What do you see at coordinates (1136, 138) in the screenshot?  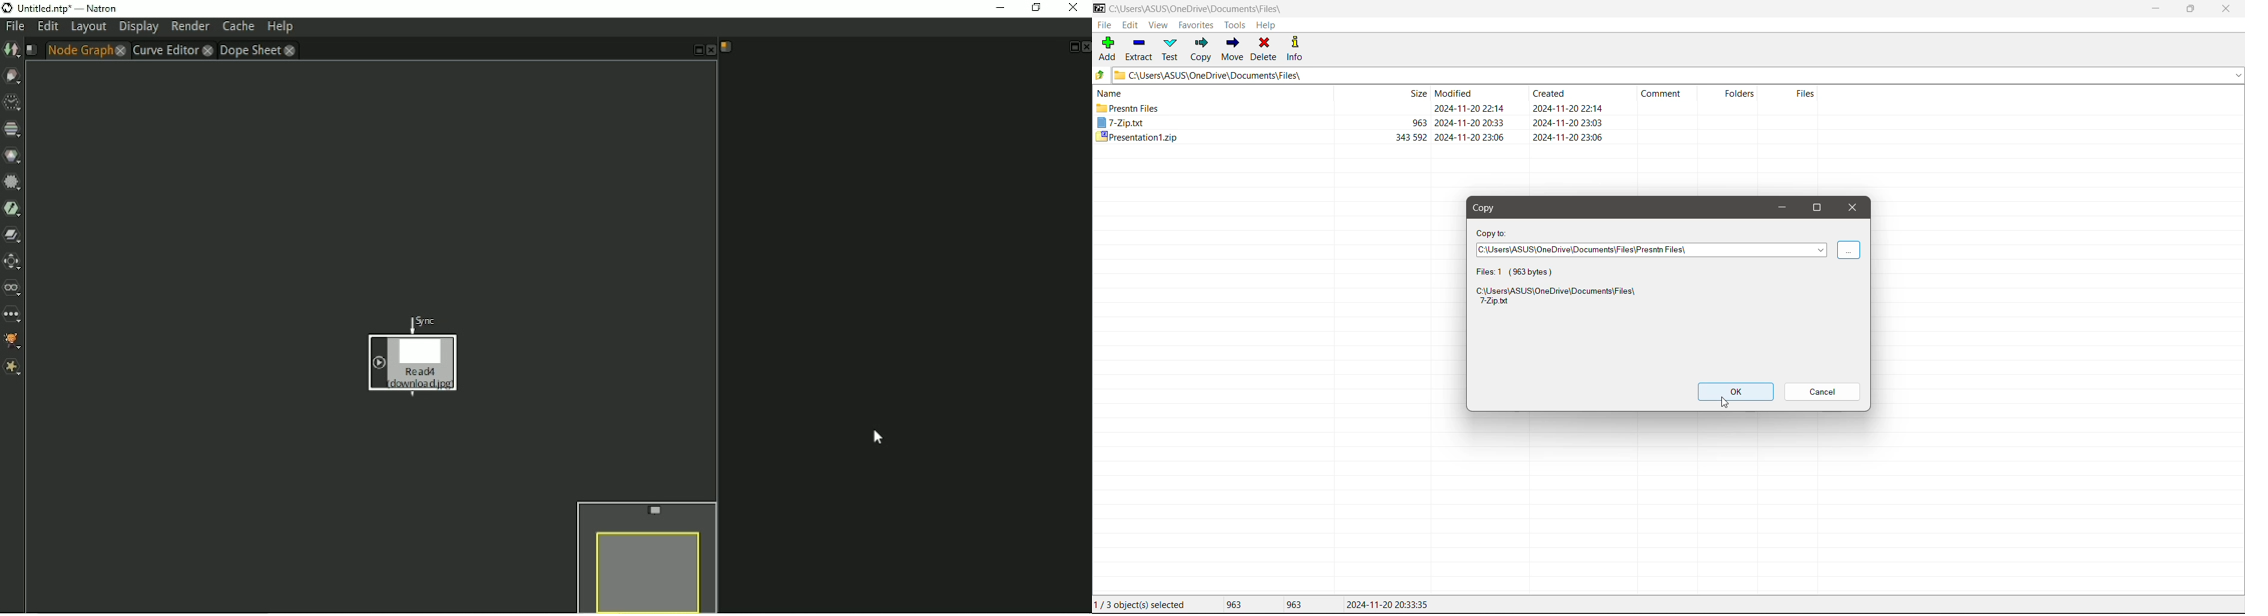 I see `Presentation1.zip` at bounding box center [1136, 138].